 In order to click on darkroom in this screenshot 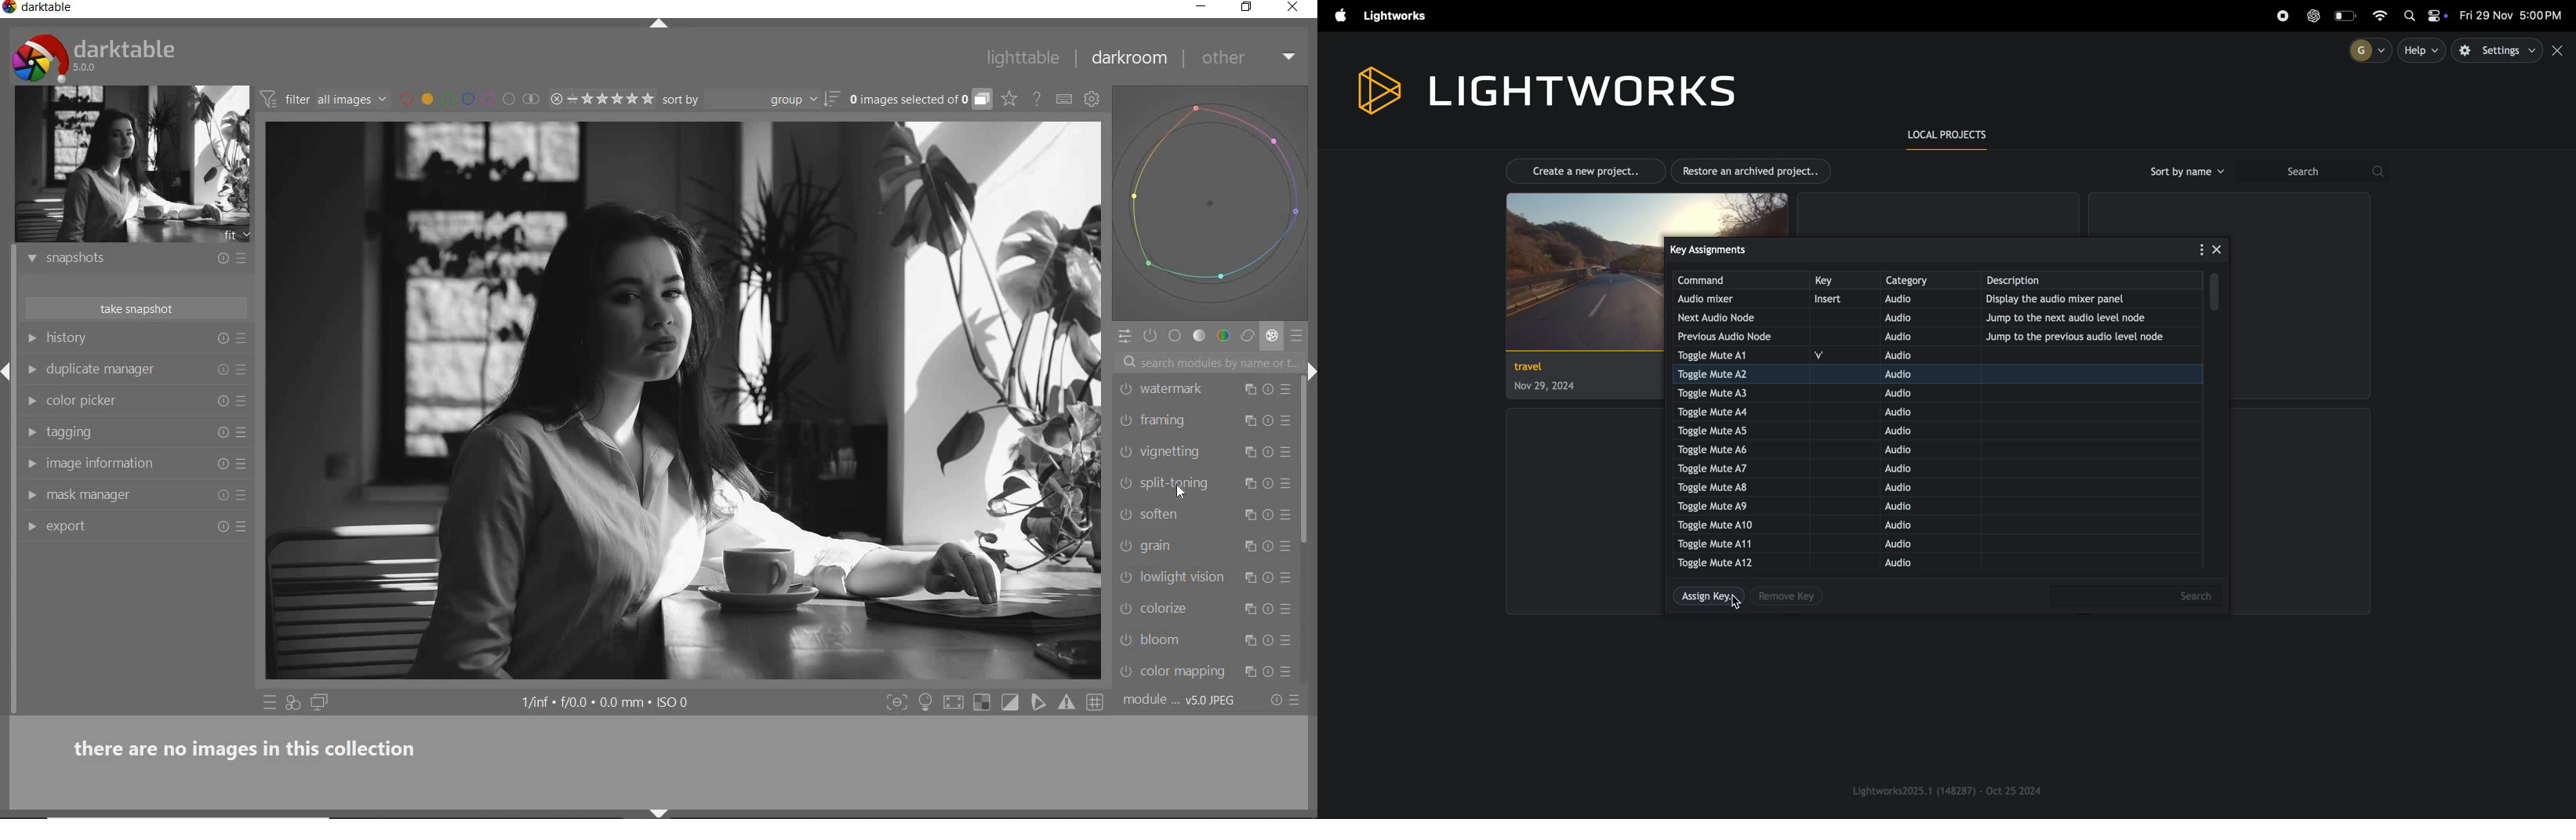, I will do `click(1130, 61)`.